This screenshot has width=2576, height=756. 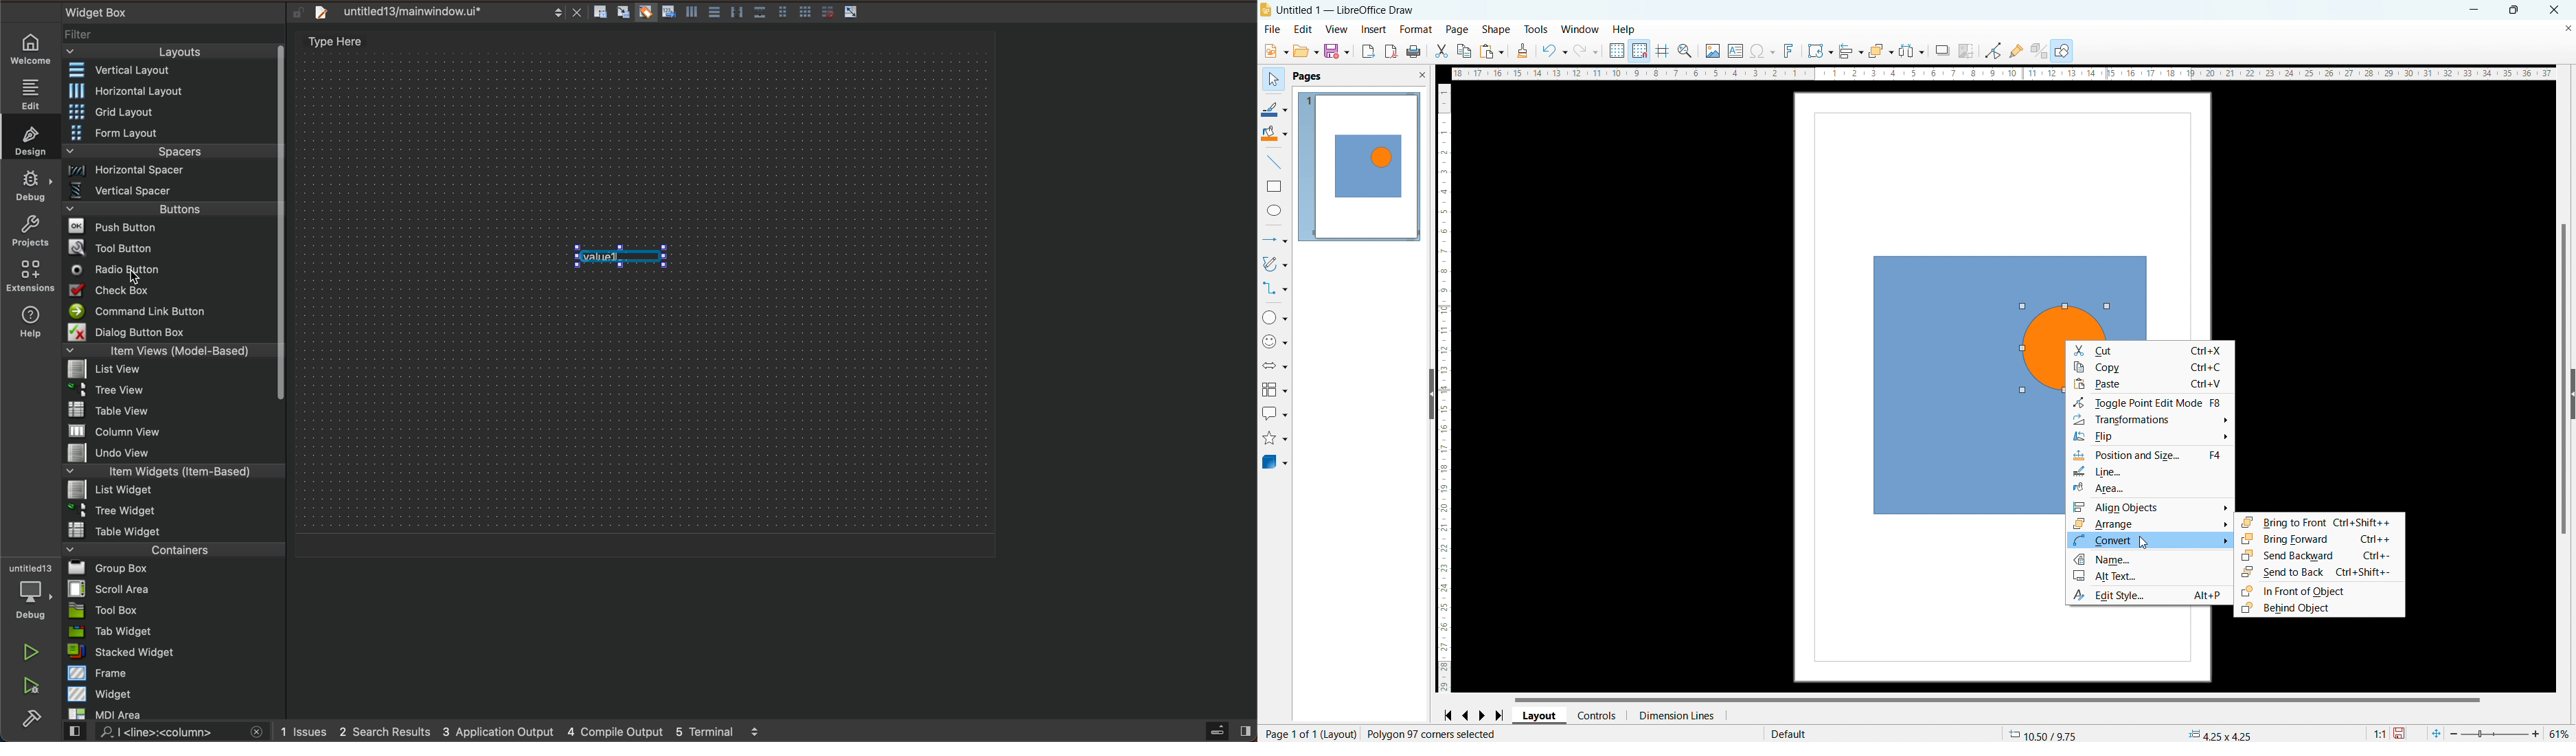 I want to click on on key down, so click(x=119, y=270).